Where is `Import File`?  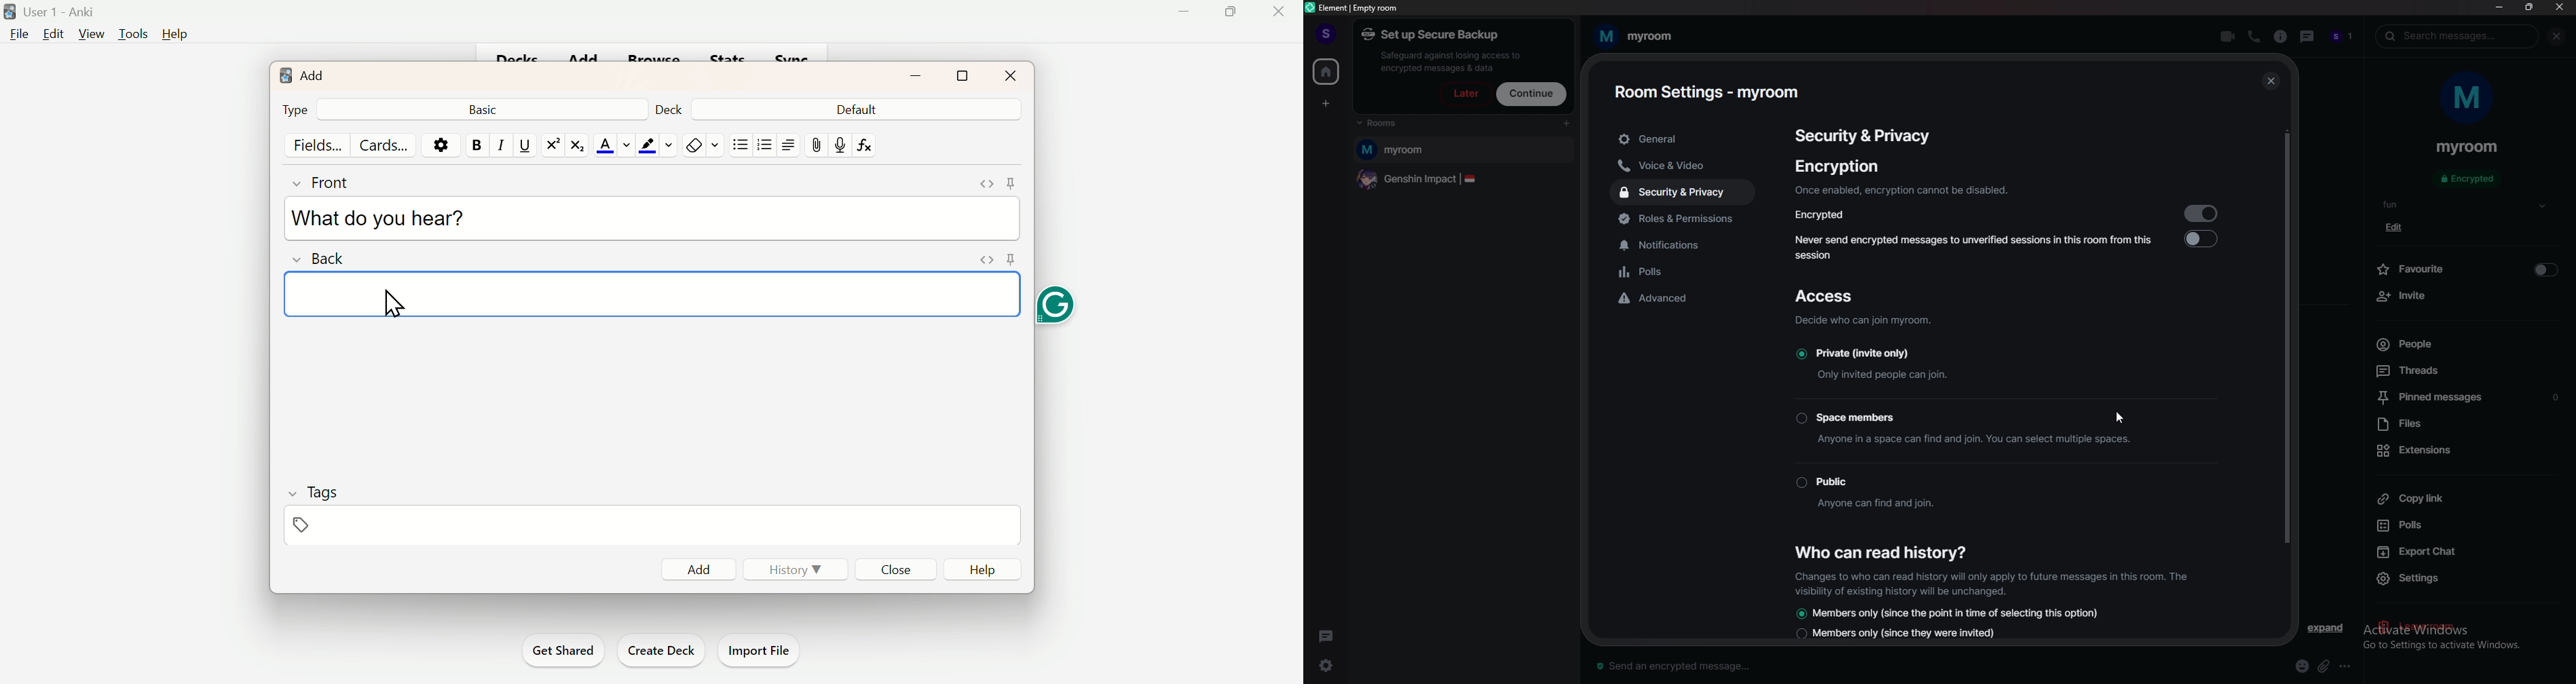
Import File is located at coordinates (764, 651).